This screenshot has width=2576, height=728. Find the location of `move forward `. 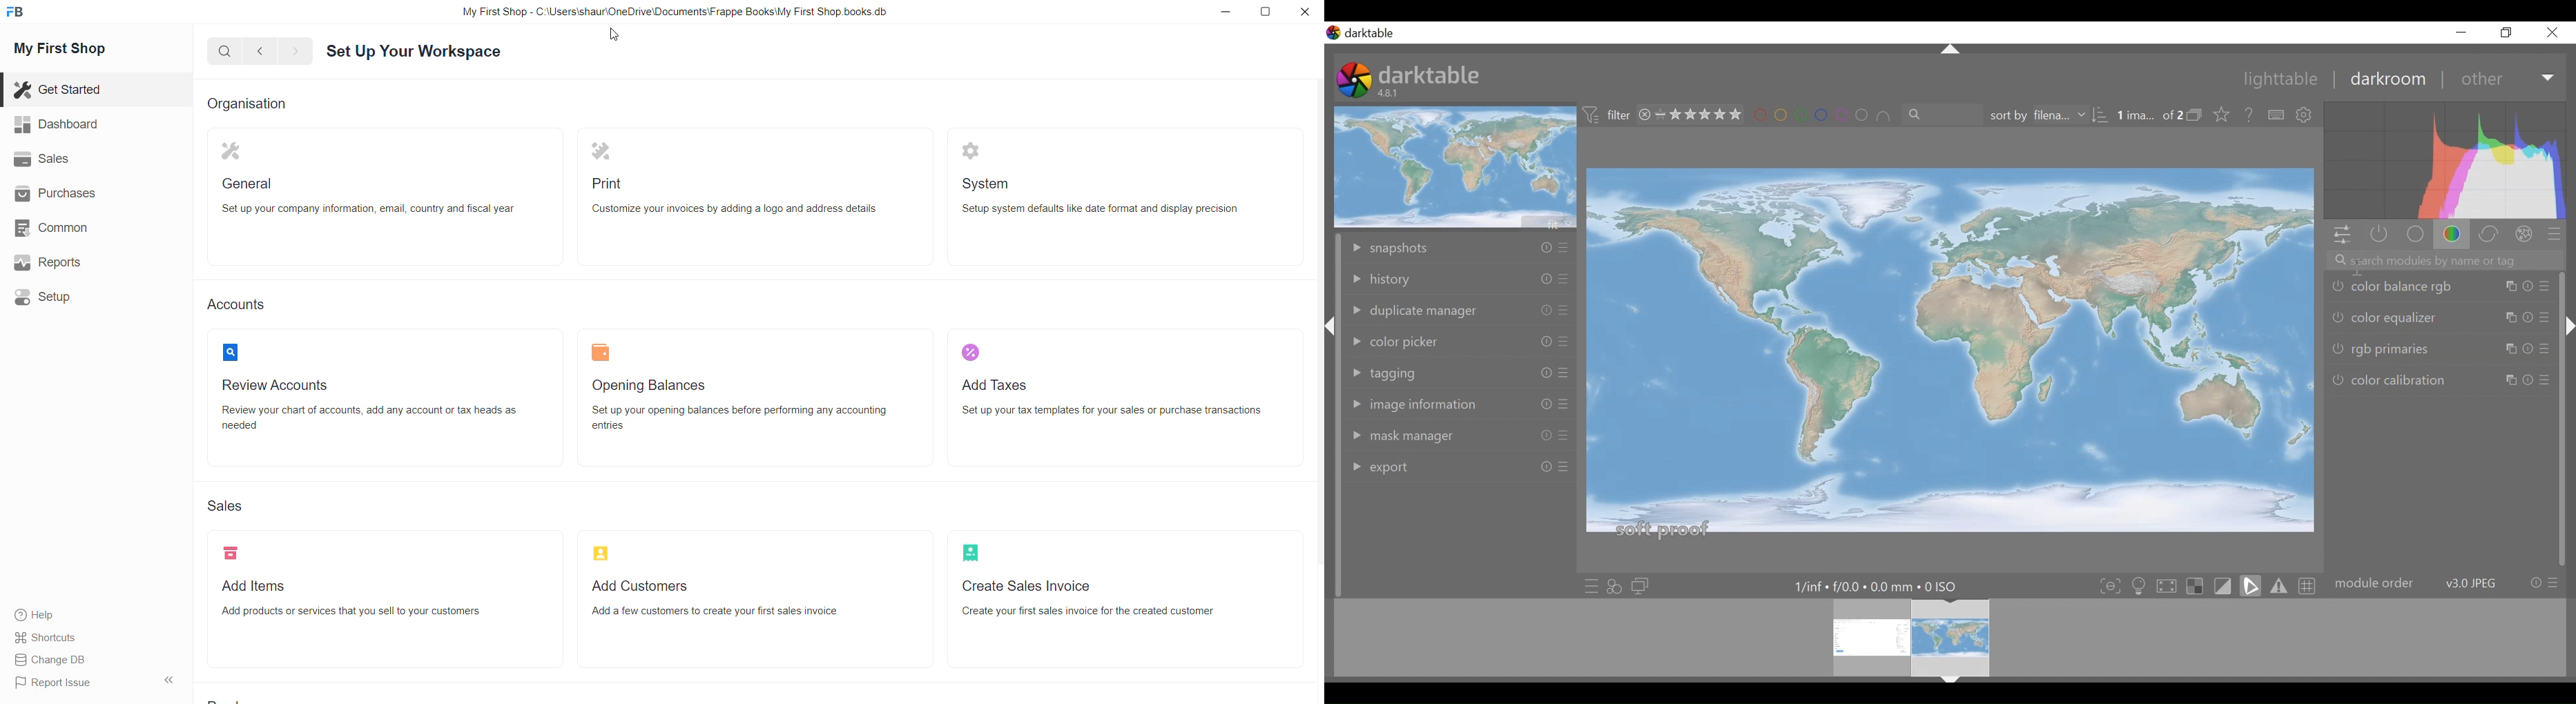

move forward  is located at coordinates (297, 52).